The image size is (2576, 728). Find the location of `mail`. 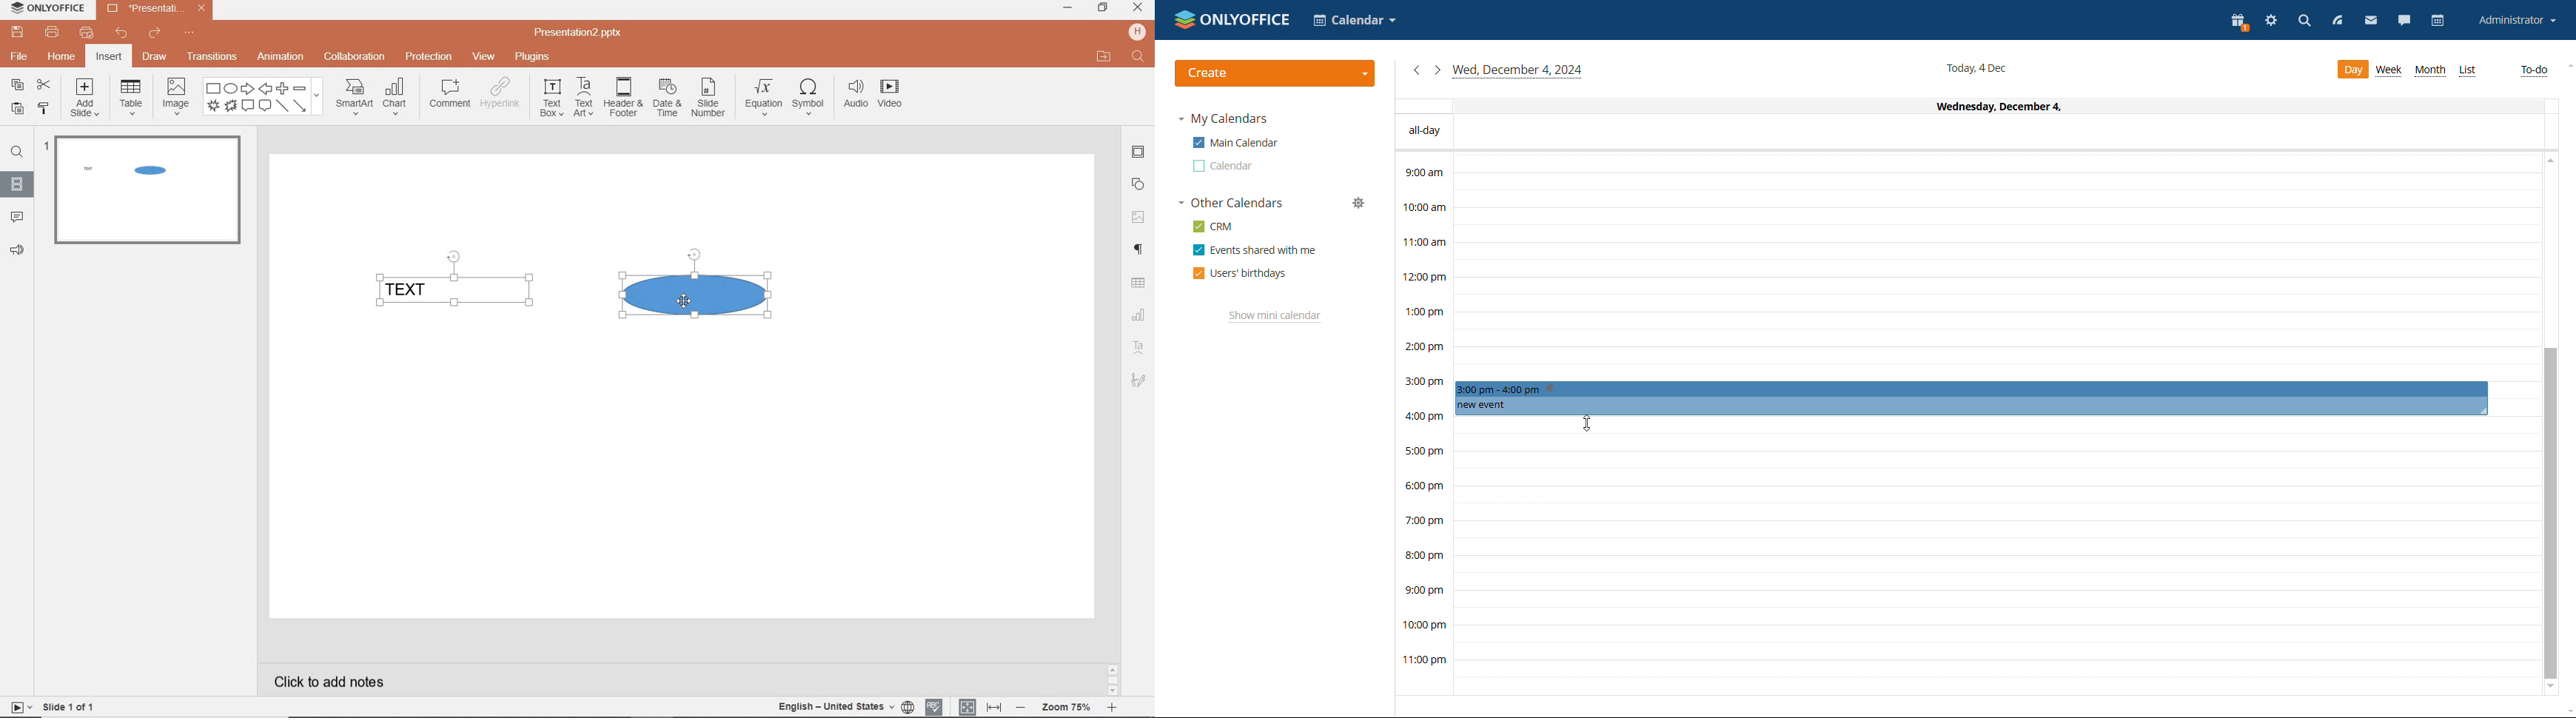

mail is located at coordinates (2369, 20).